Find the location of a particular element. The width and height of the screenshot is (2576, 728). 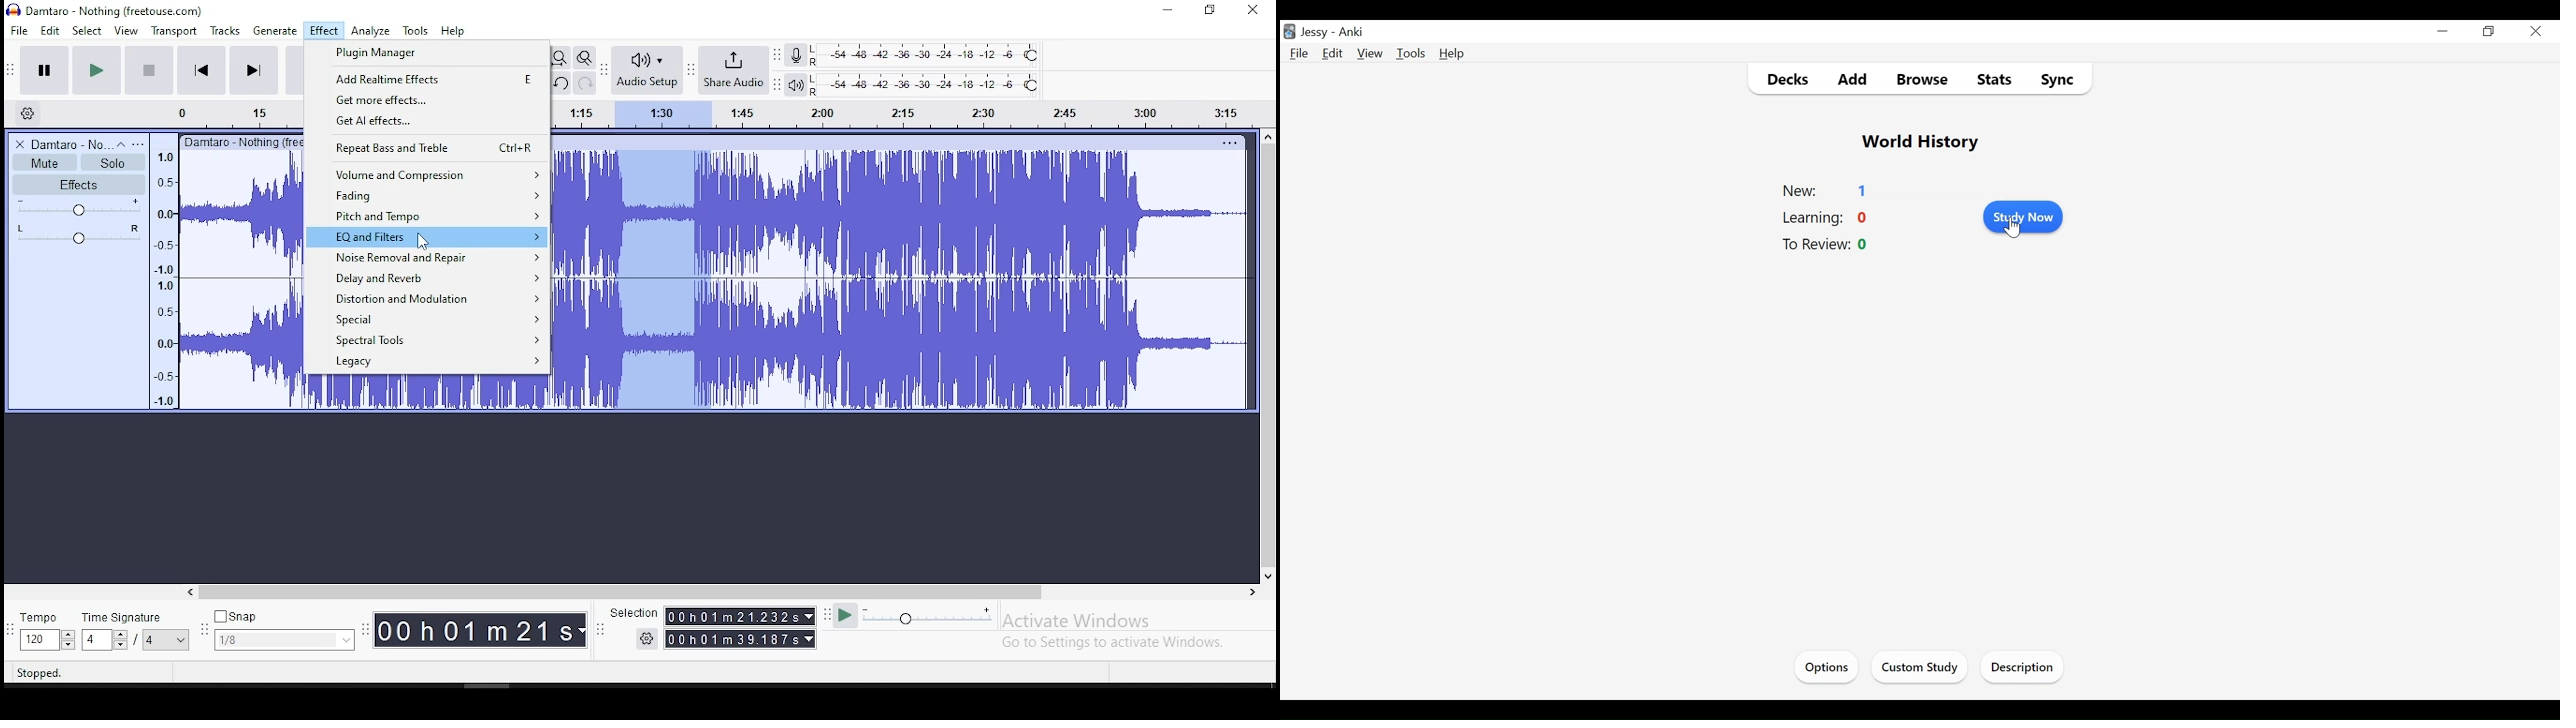

Get more effects is located at coordinates (427, 100).